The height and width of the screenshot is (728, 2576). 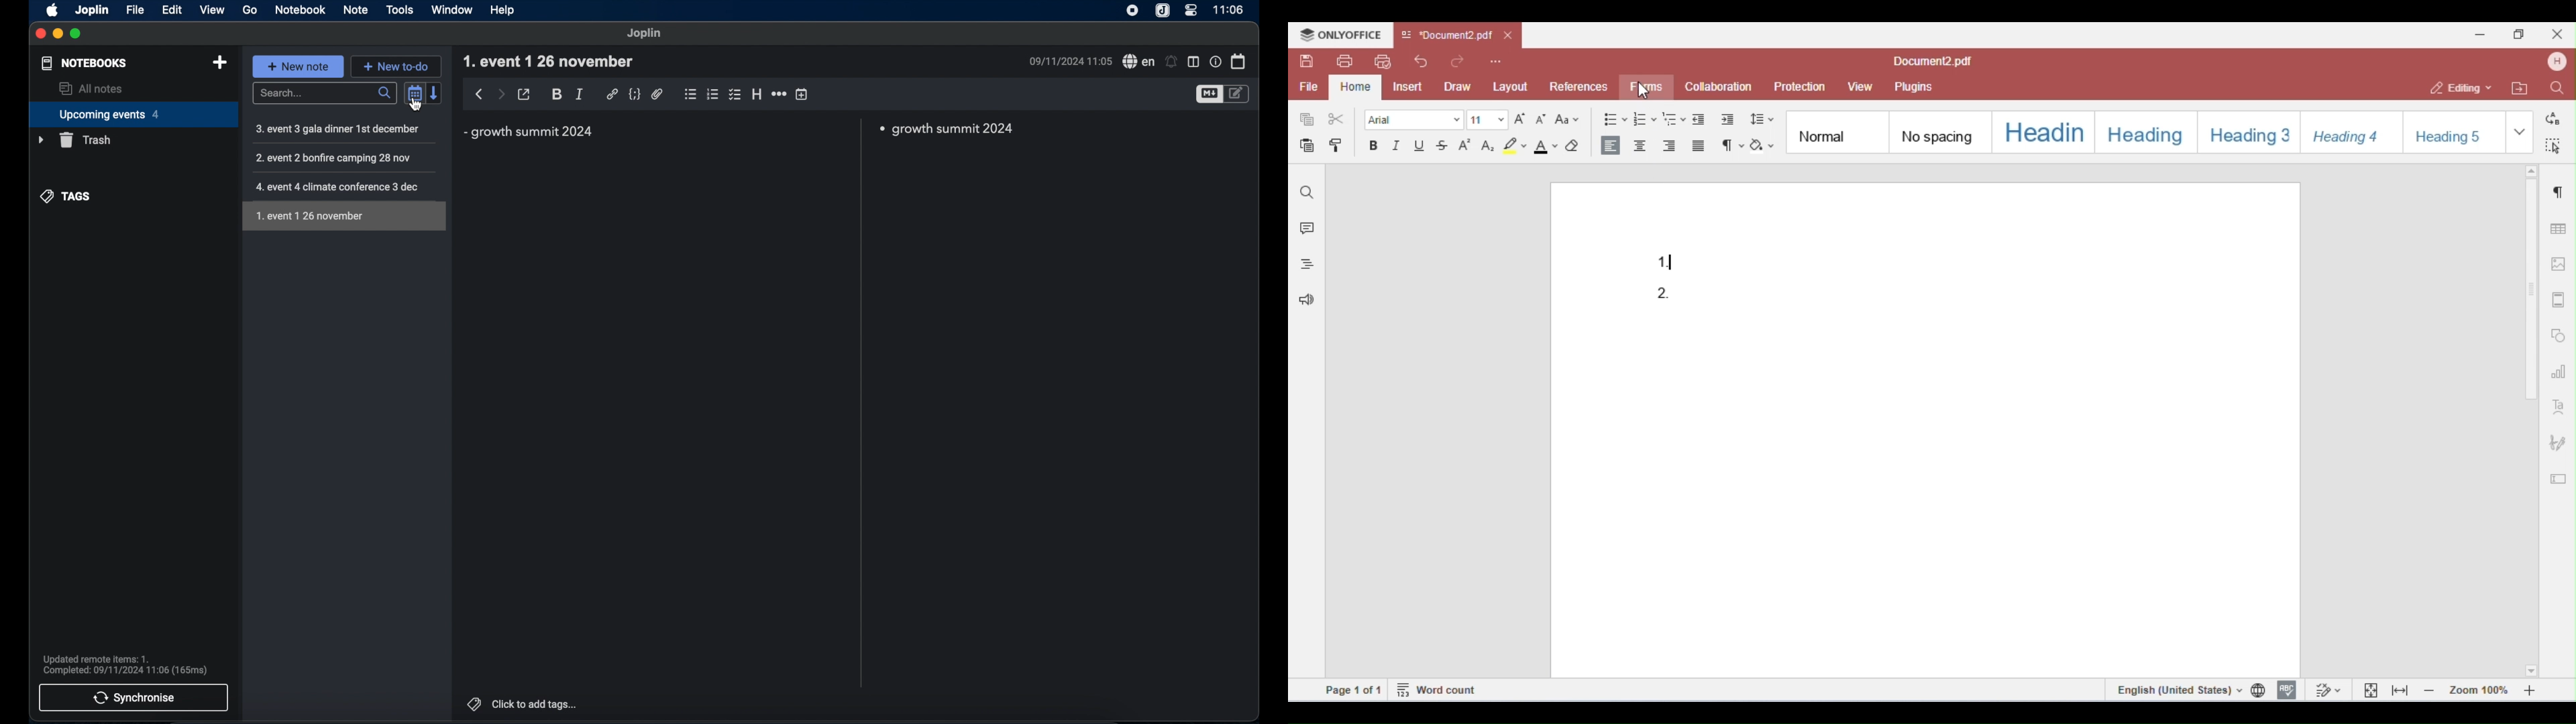 What do you see at coordinates (1208, 95) in the screenshot?
I see `toggle editor` at bounding box center [1208, 95].